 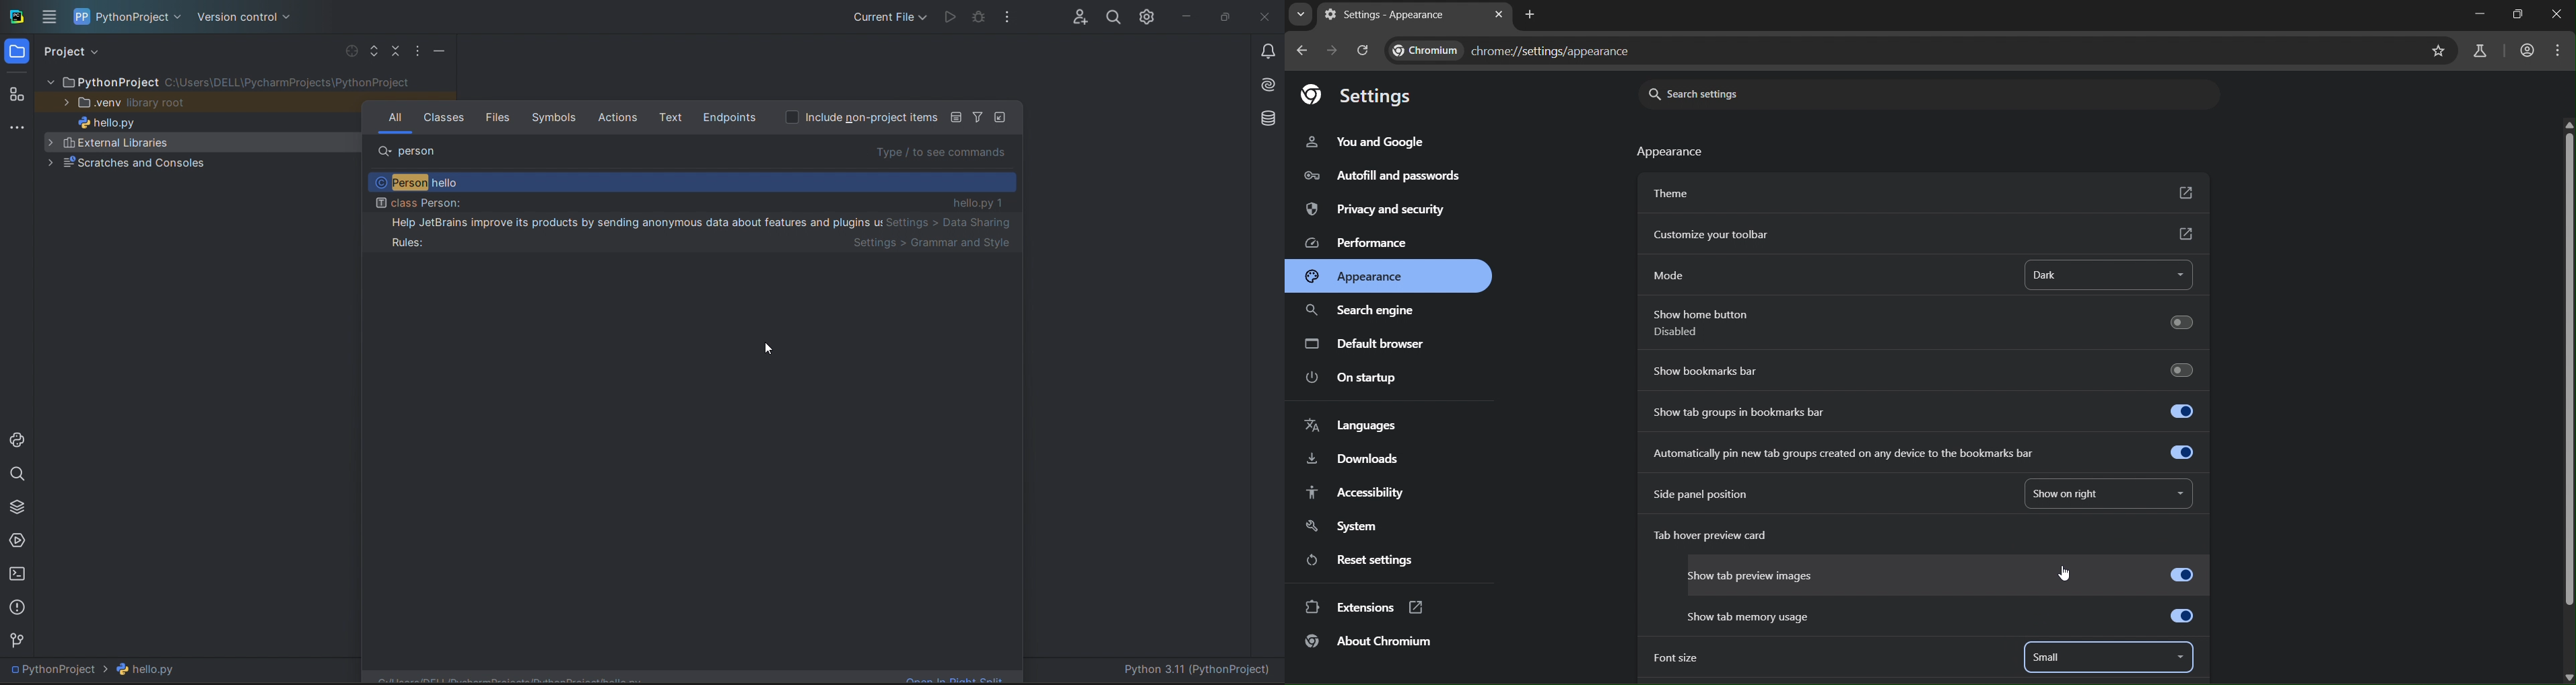 What do you see at coordinates (1346, 527) in the screenshot?
I see `system` at bounding box center [1346, 527].